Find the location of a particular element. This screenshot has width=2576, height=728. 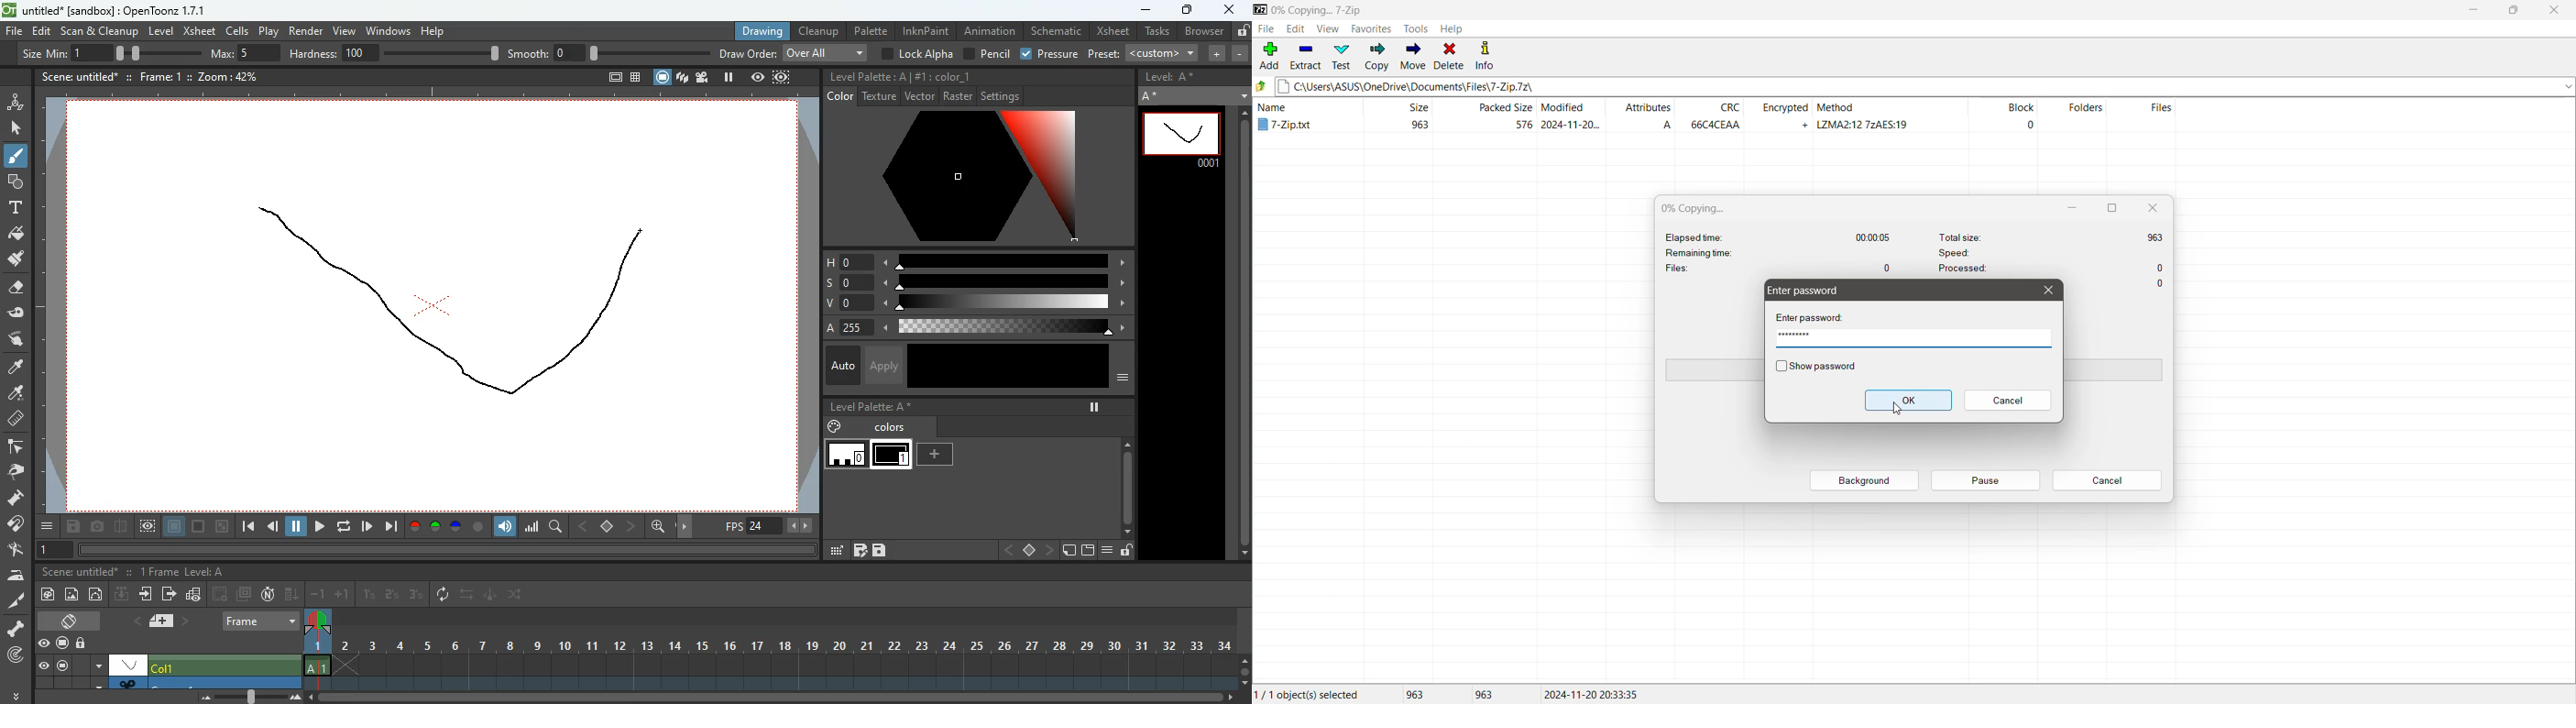

CRC is located at coordinates (1714, 116).